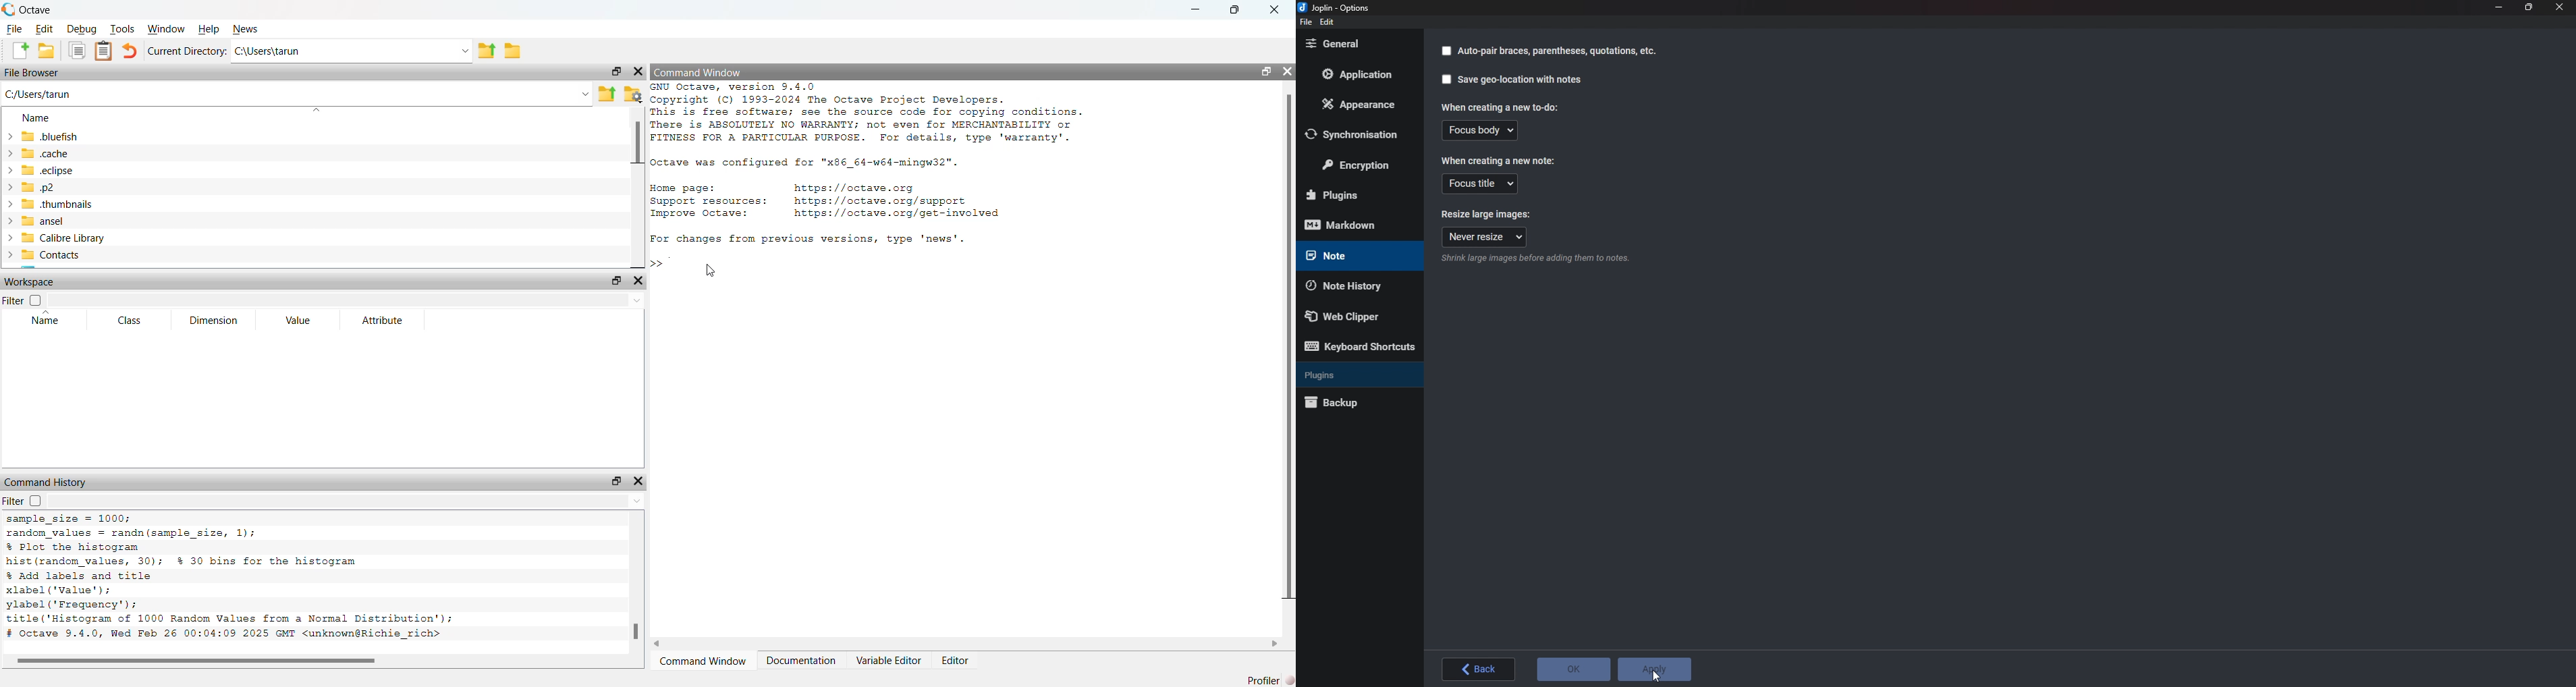  What do you see at coordinates (1269, 680) in the screenshot?
I see `Profiler` at bounding box center [1269, 680].